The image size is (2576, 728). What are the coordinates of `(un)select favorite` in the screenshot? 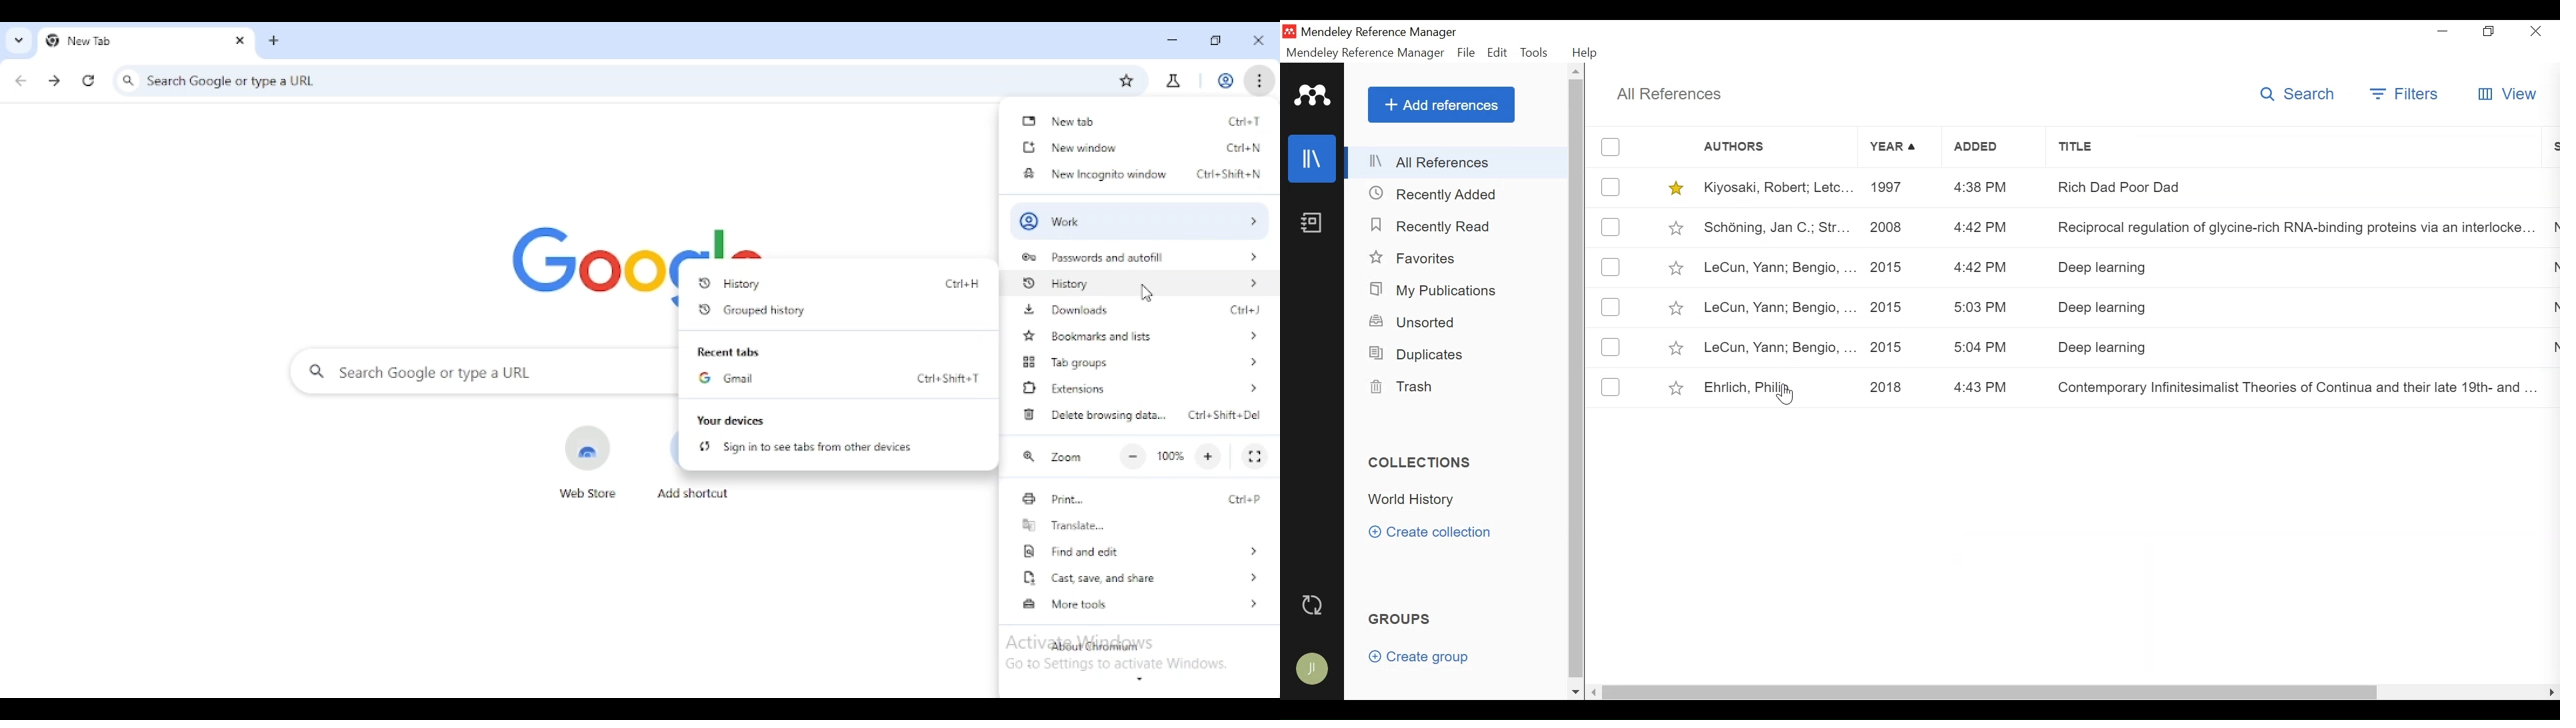 It's located at (1673, 387).